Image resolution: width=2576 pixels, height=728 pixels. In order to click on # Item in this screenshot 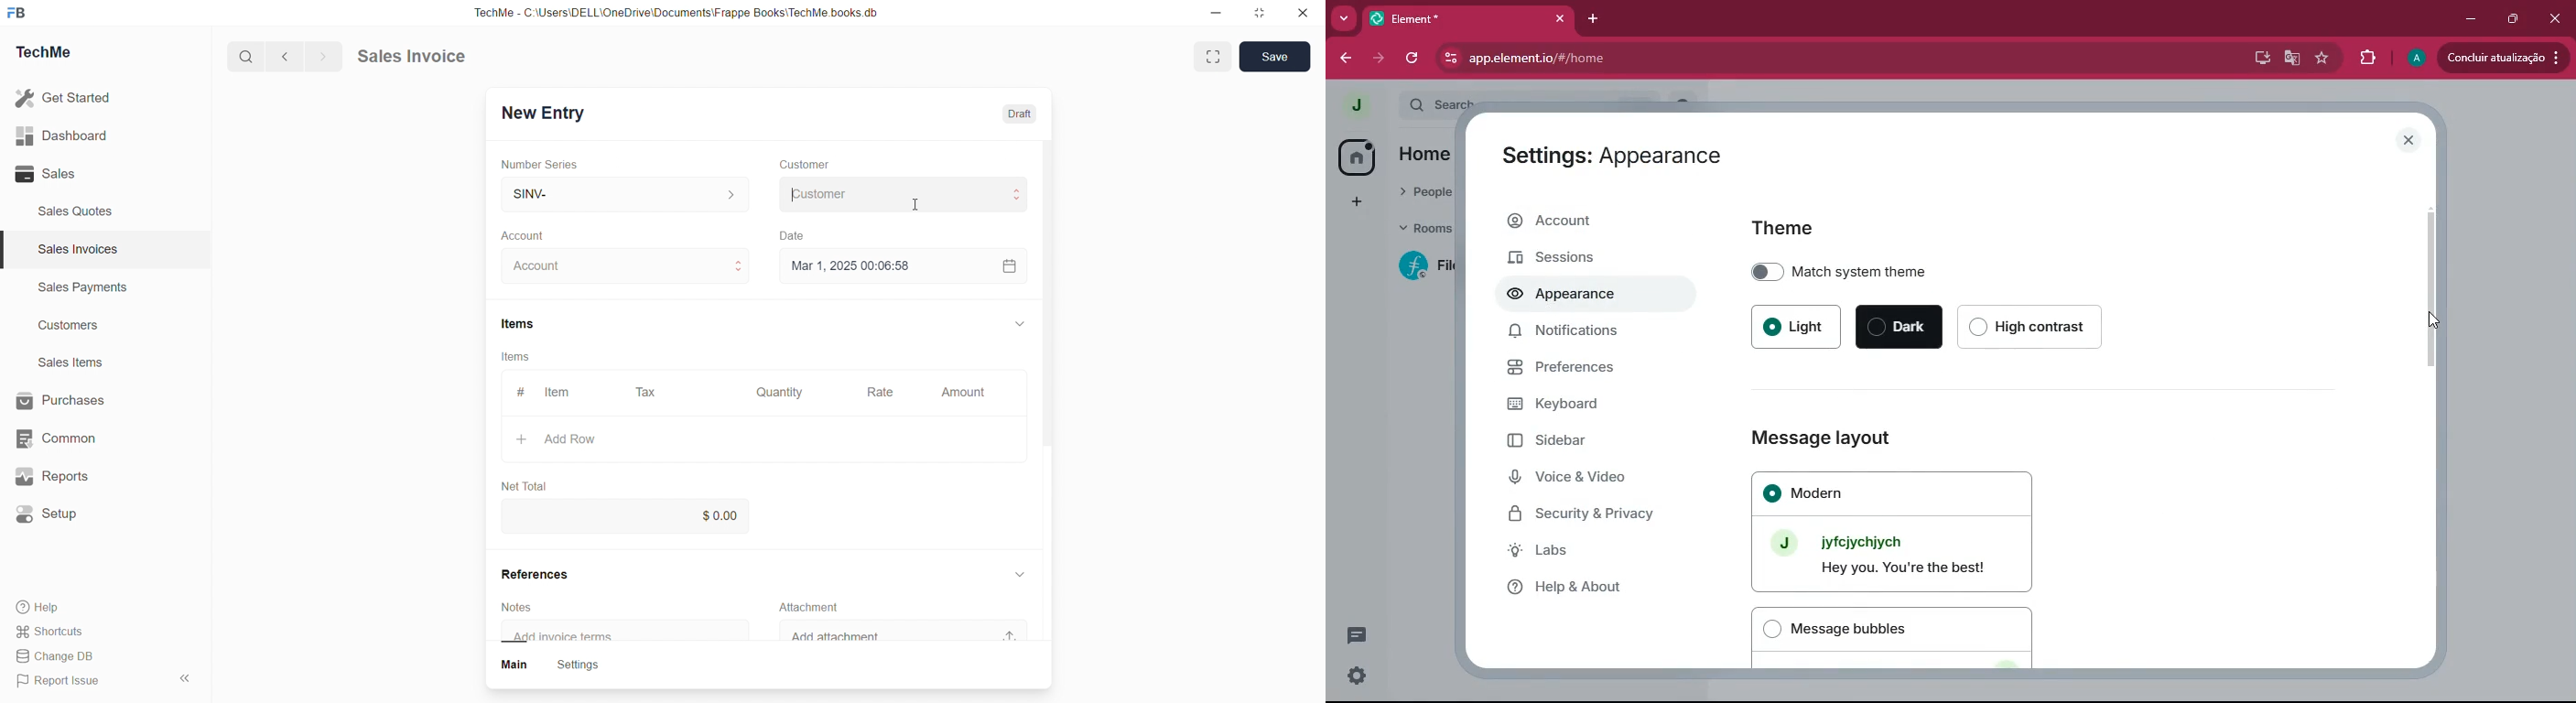, I will do `click(552, 392)`.